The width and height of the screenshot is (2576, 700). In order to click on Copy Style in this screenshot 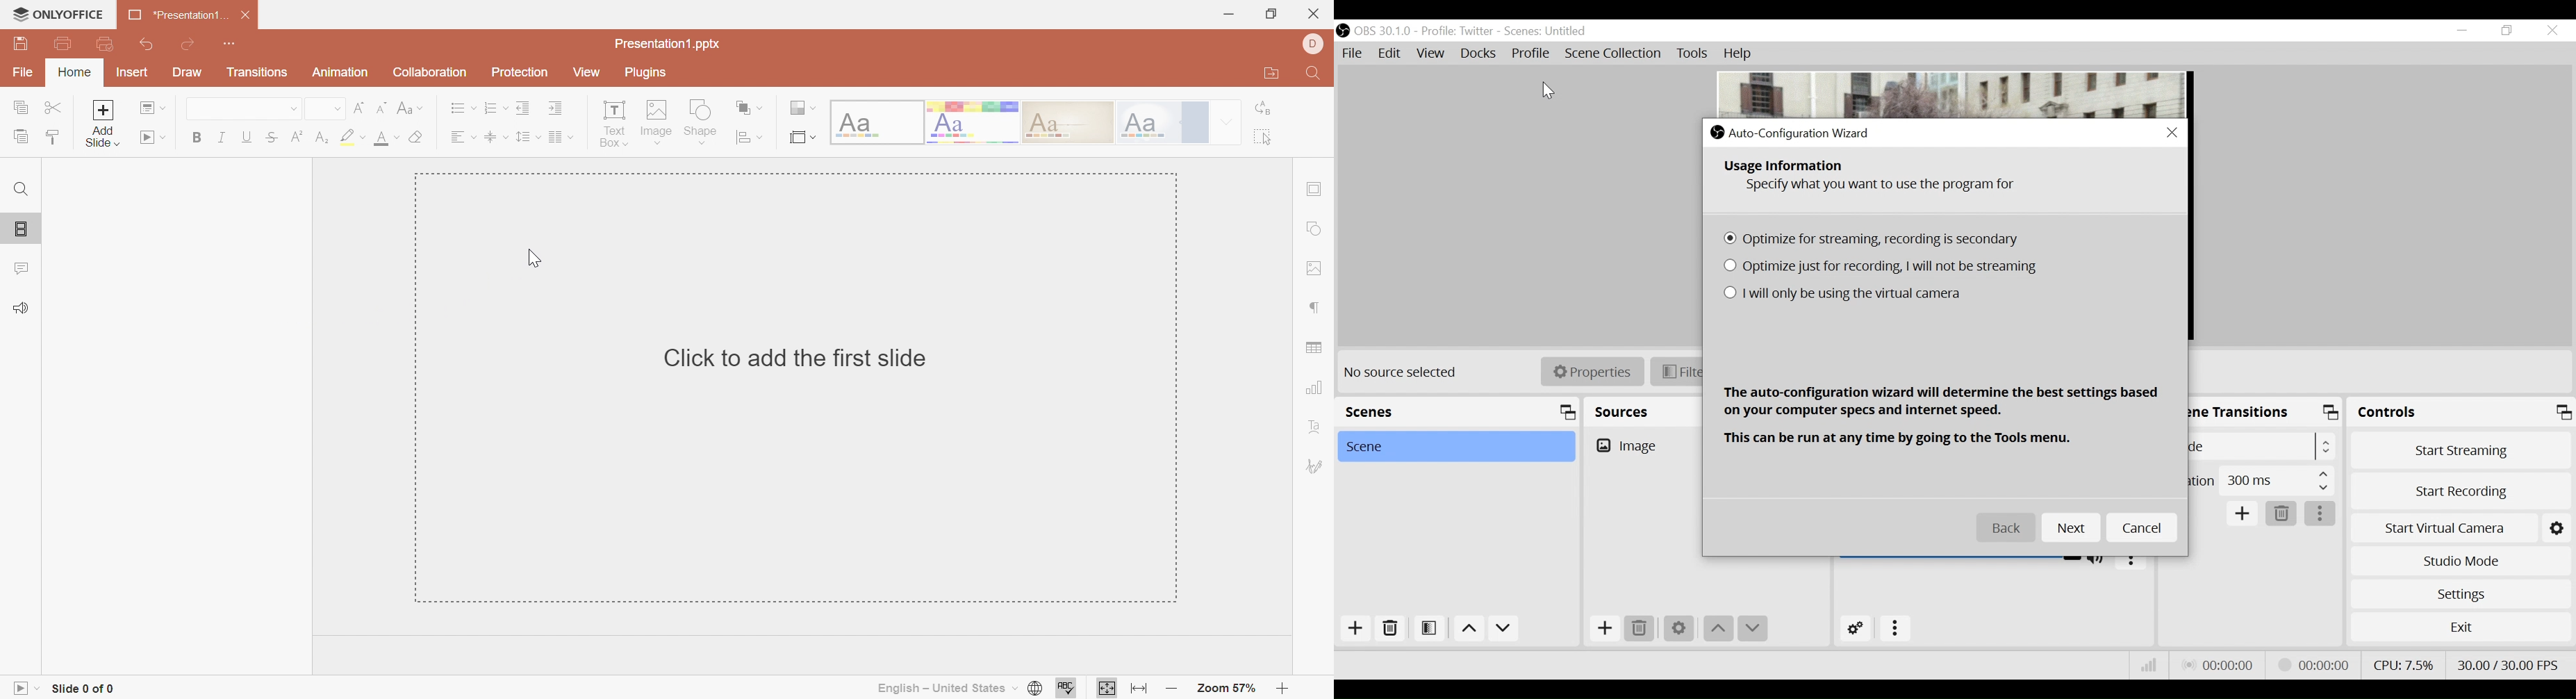, I will do `click(53, 136)`.